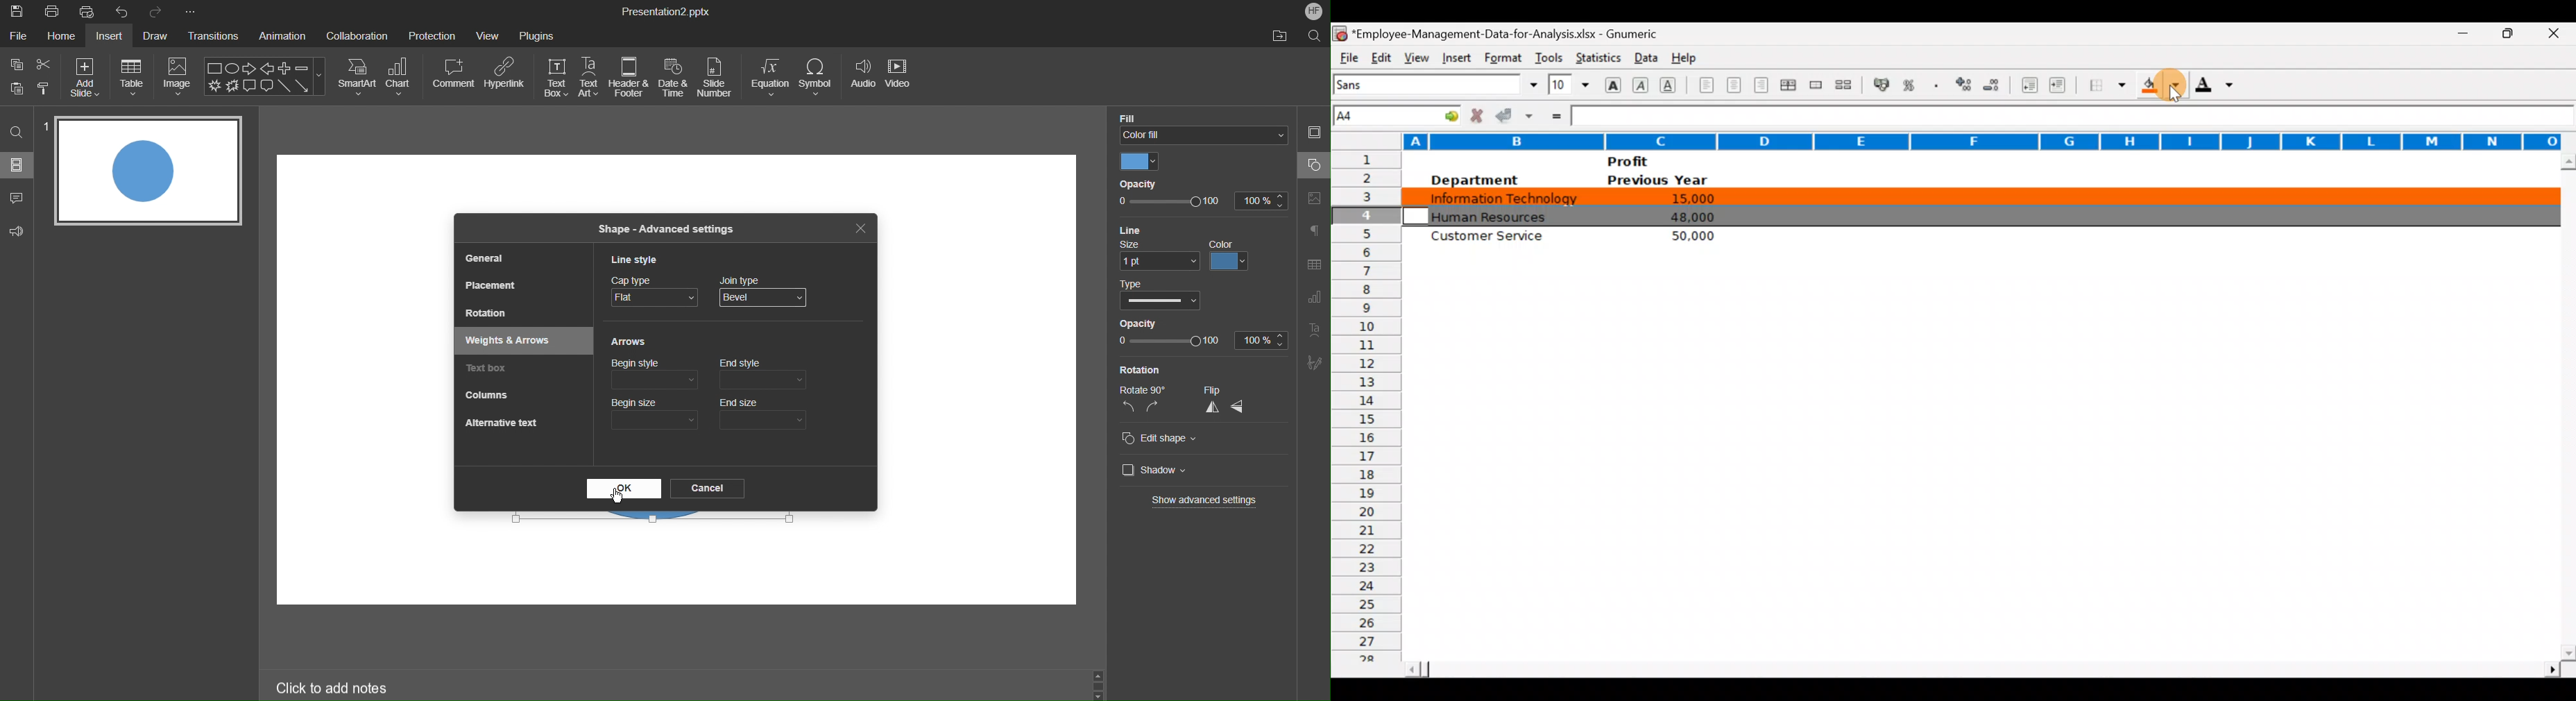  Describe the element at coordinates (18, 164) in the screenshot. I see `Sildes` at that location.